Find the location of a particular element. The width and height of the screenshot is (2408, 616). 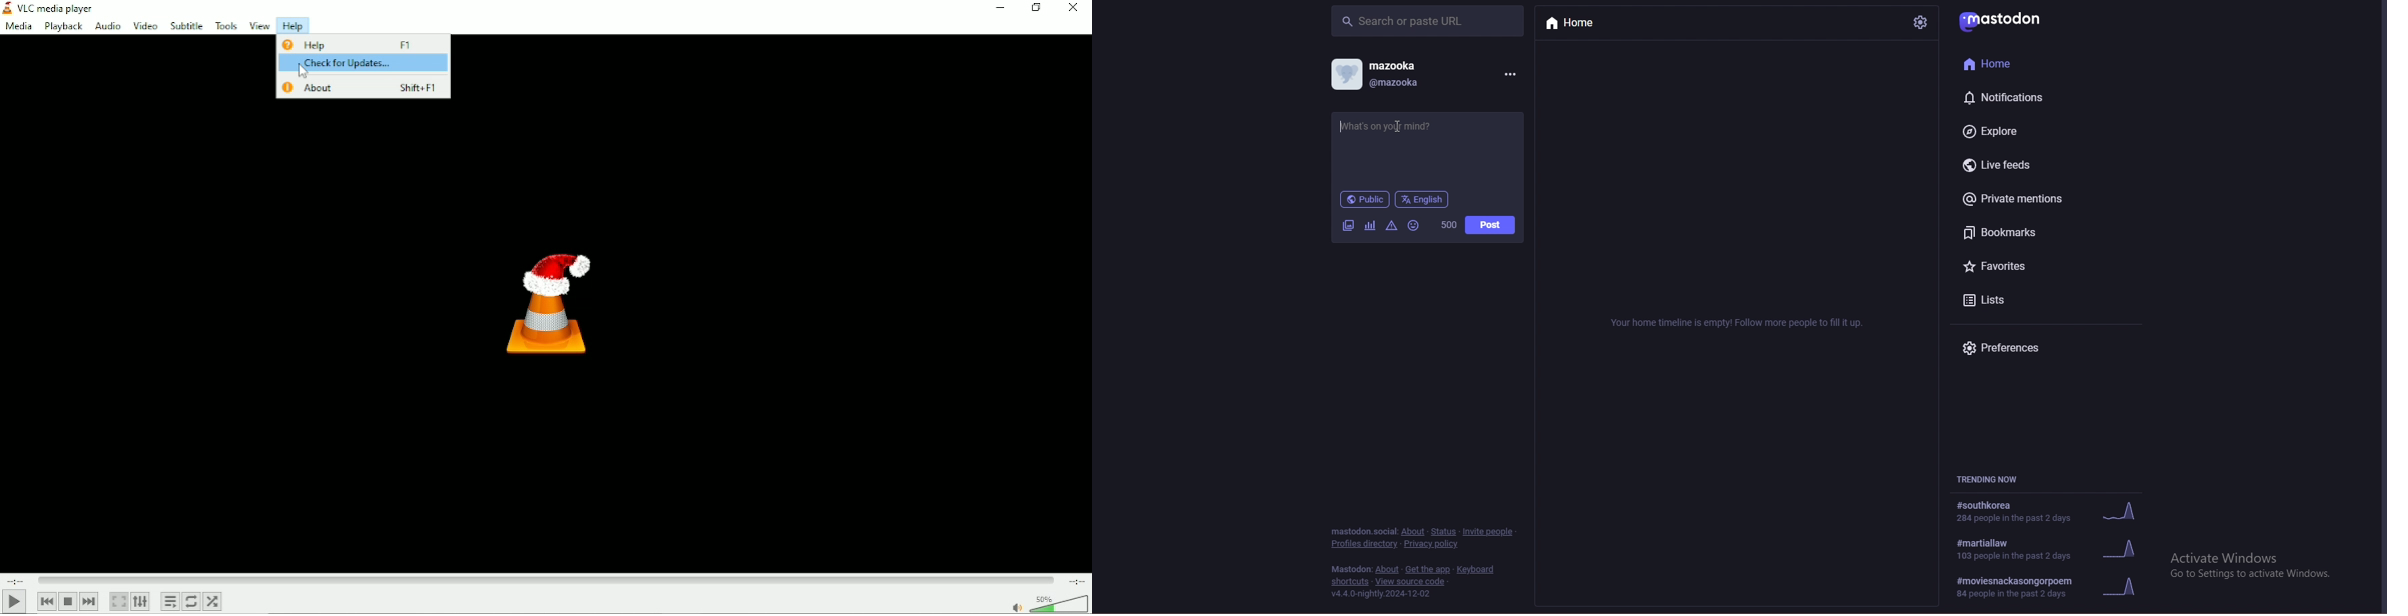

Close is located at coordinates (1073, 9).